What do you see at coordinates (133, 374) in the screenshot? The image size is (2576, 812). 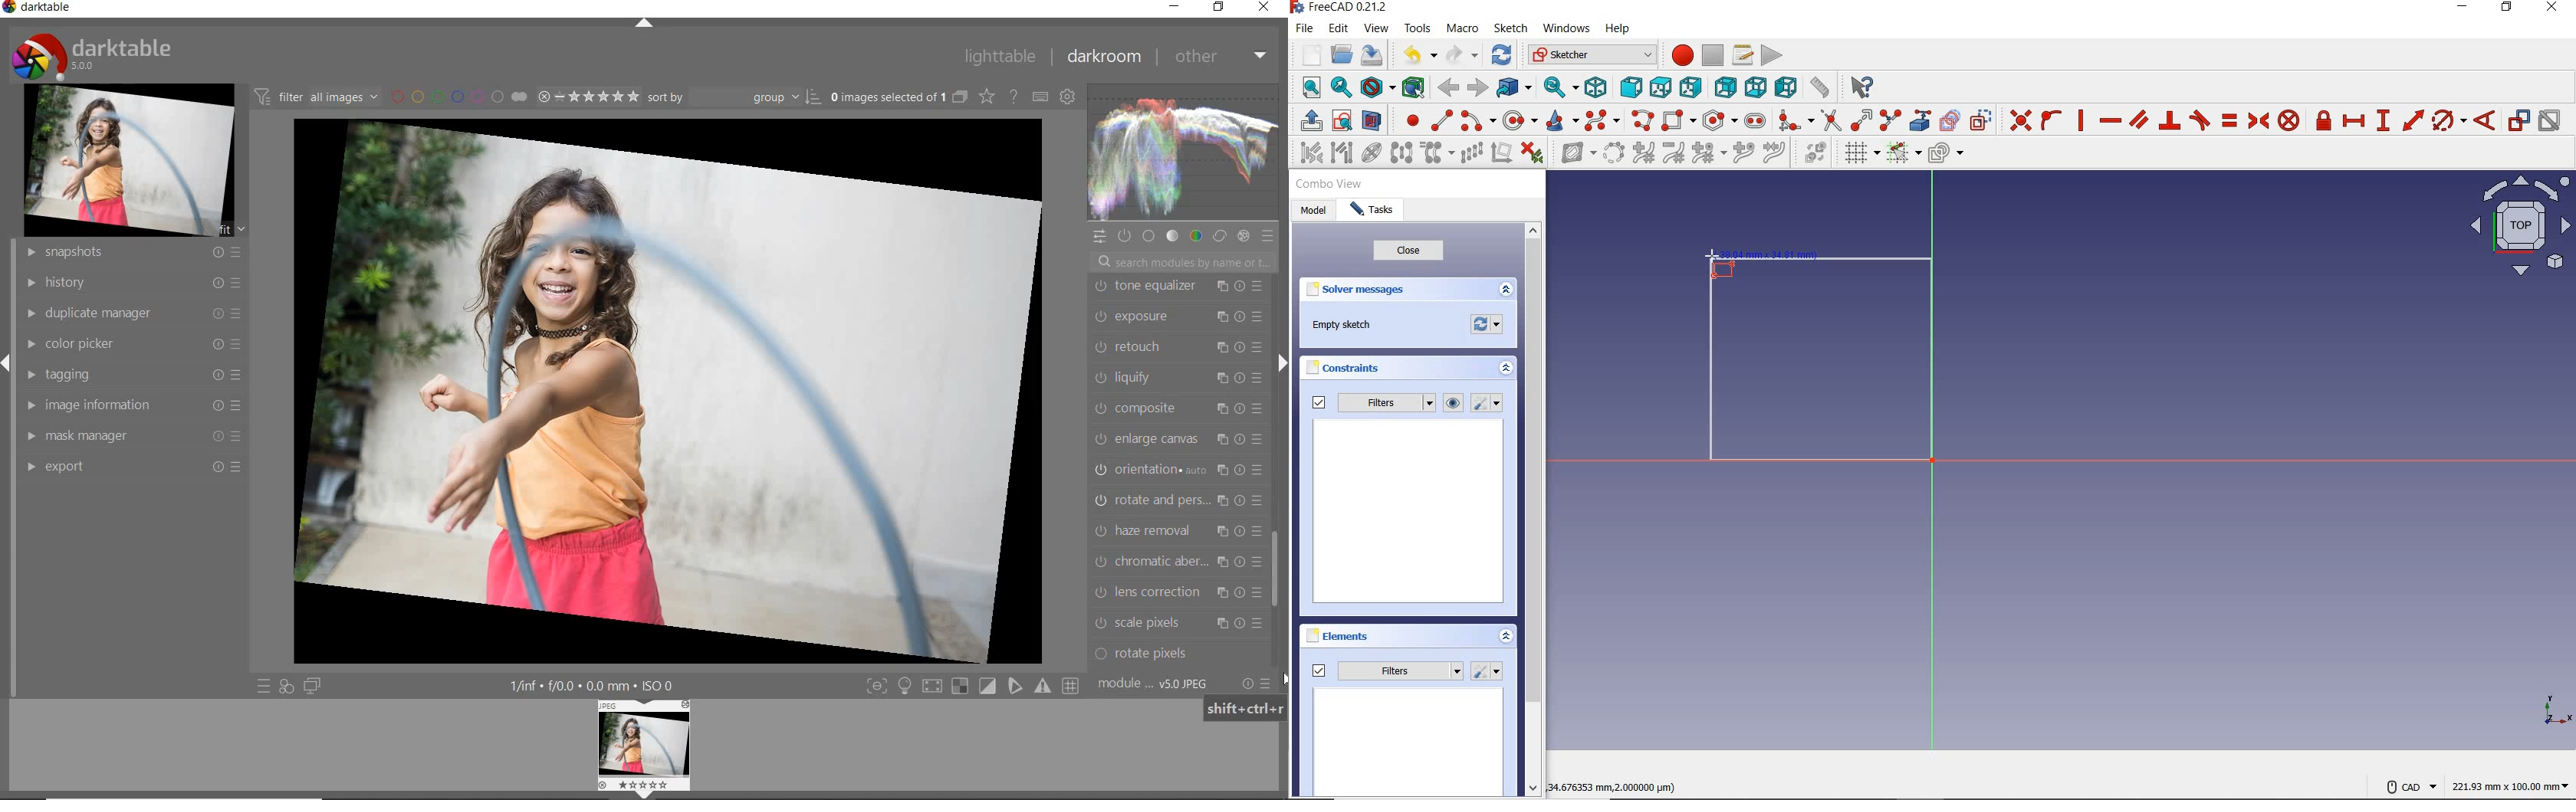 I see `tagging` at bounding box center [133, 374].